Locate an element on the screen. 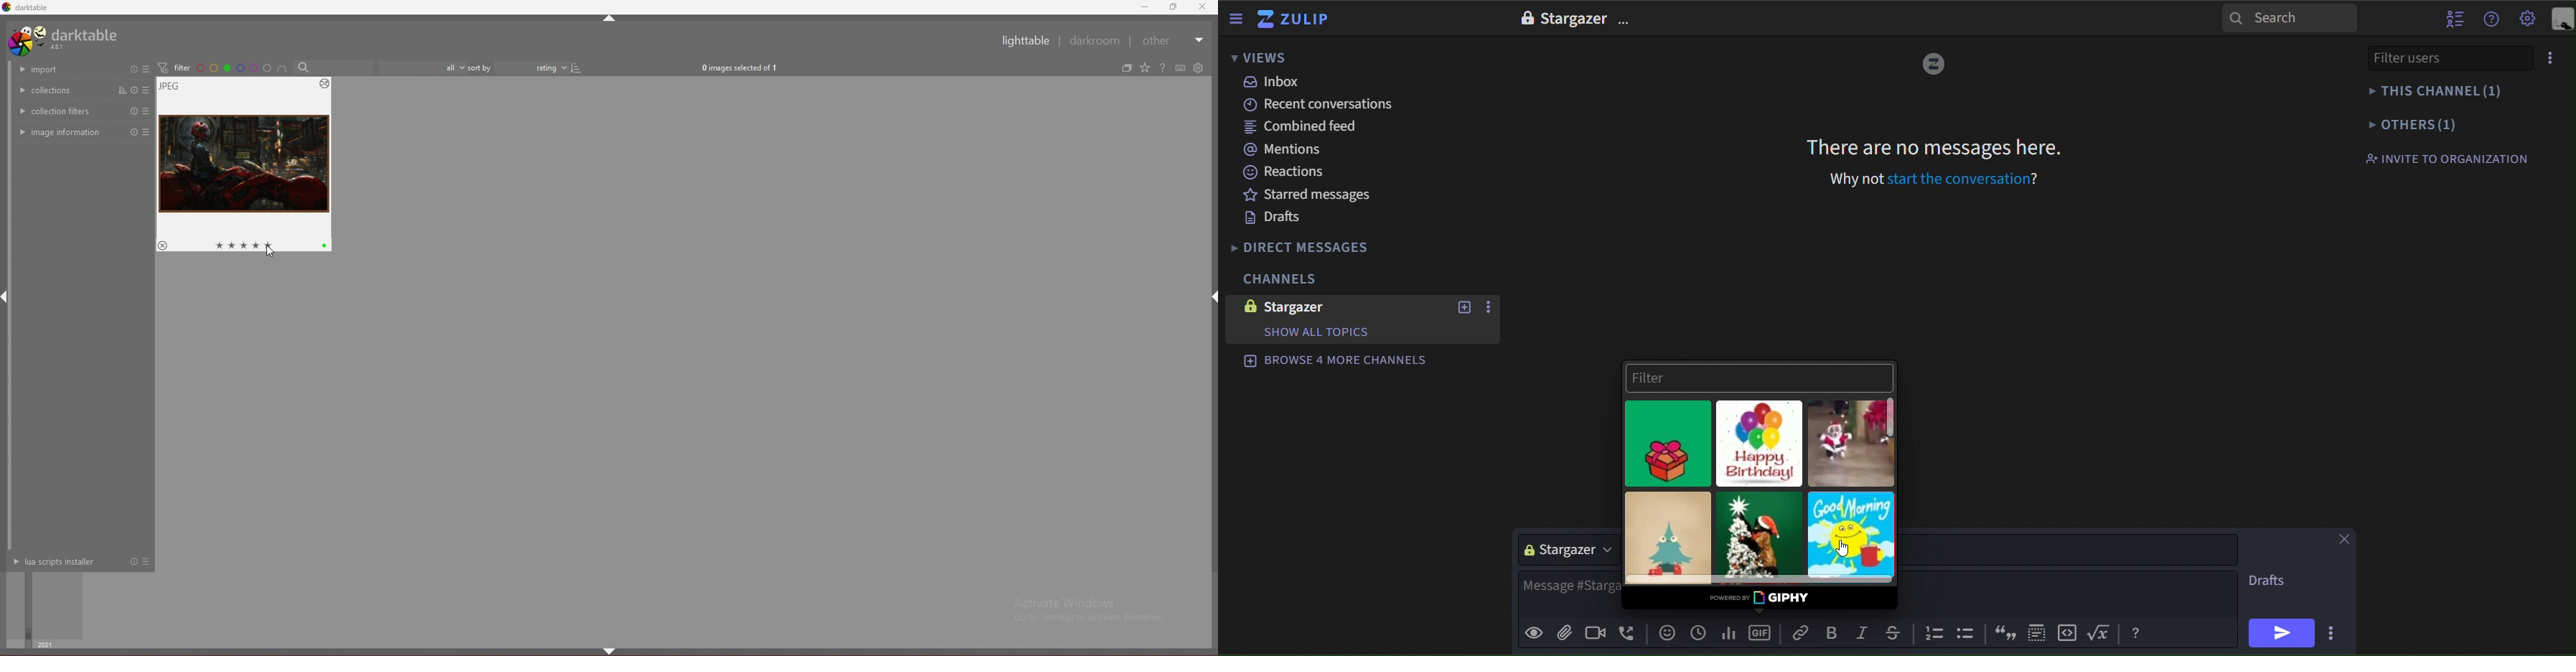 The width and height of the screenshot is (2576, 672). icon is located at coordinates (1968, 635).